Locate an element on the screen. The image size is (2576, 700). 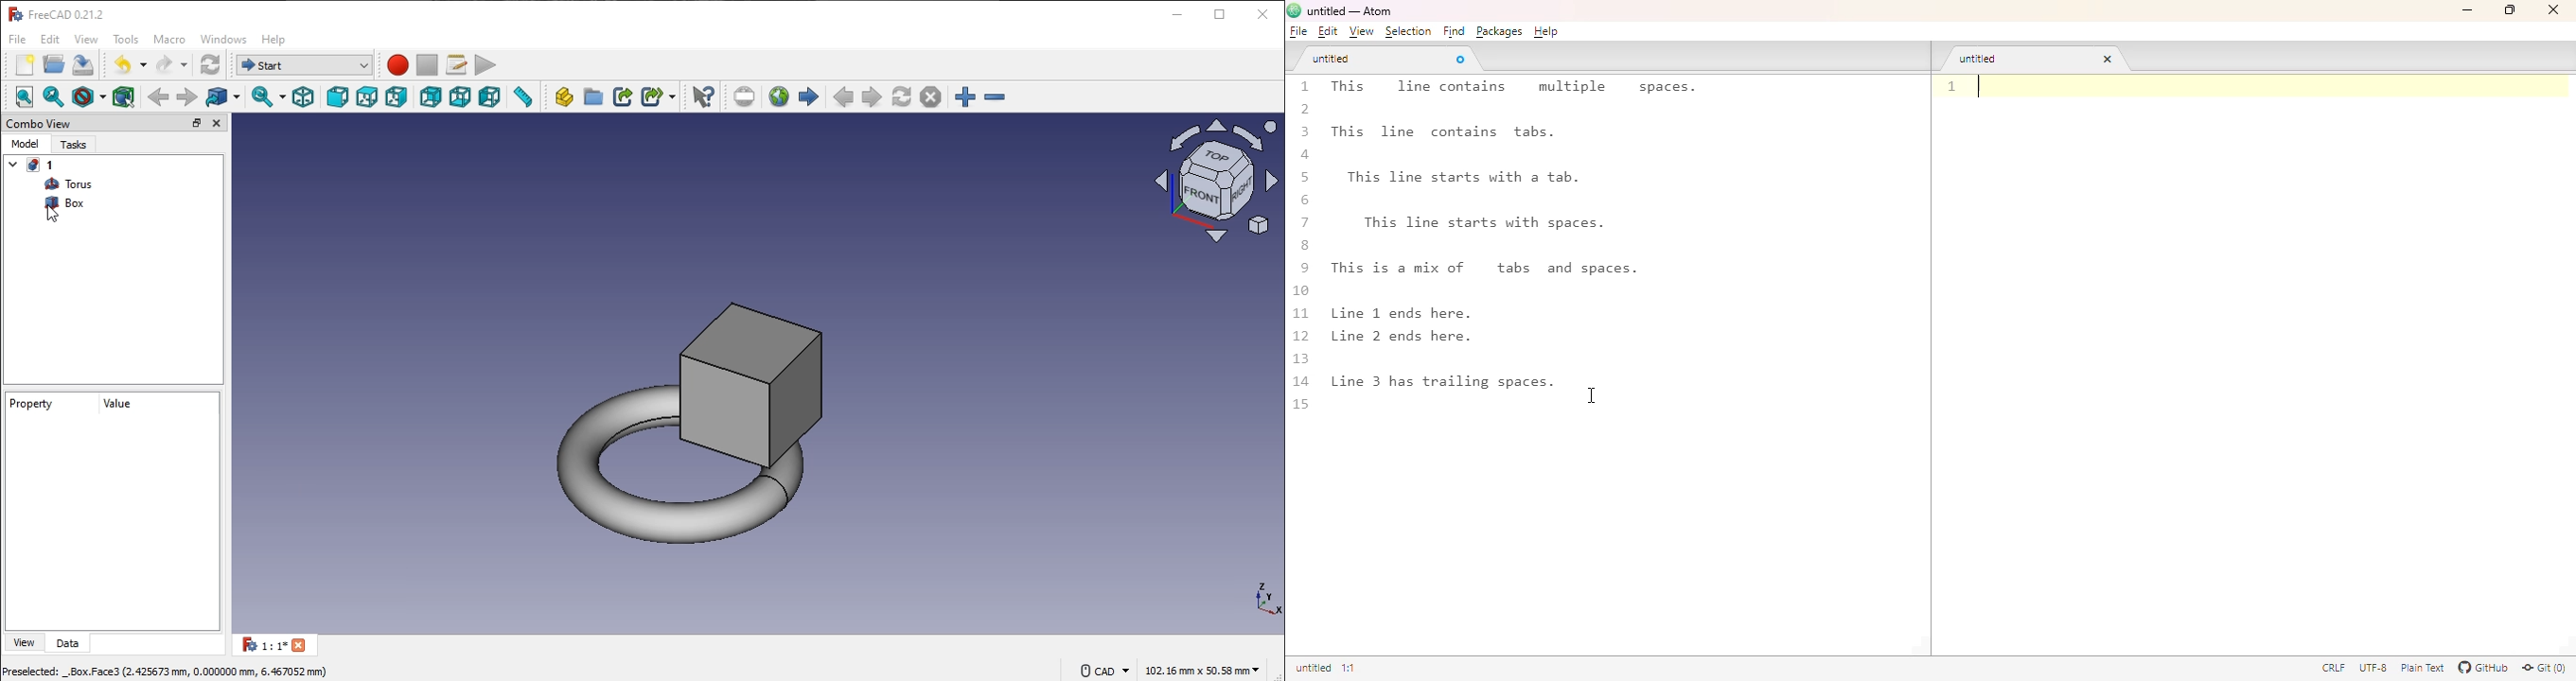
cursor is located at coordinates (1593, 395).